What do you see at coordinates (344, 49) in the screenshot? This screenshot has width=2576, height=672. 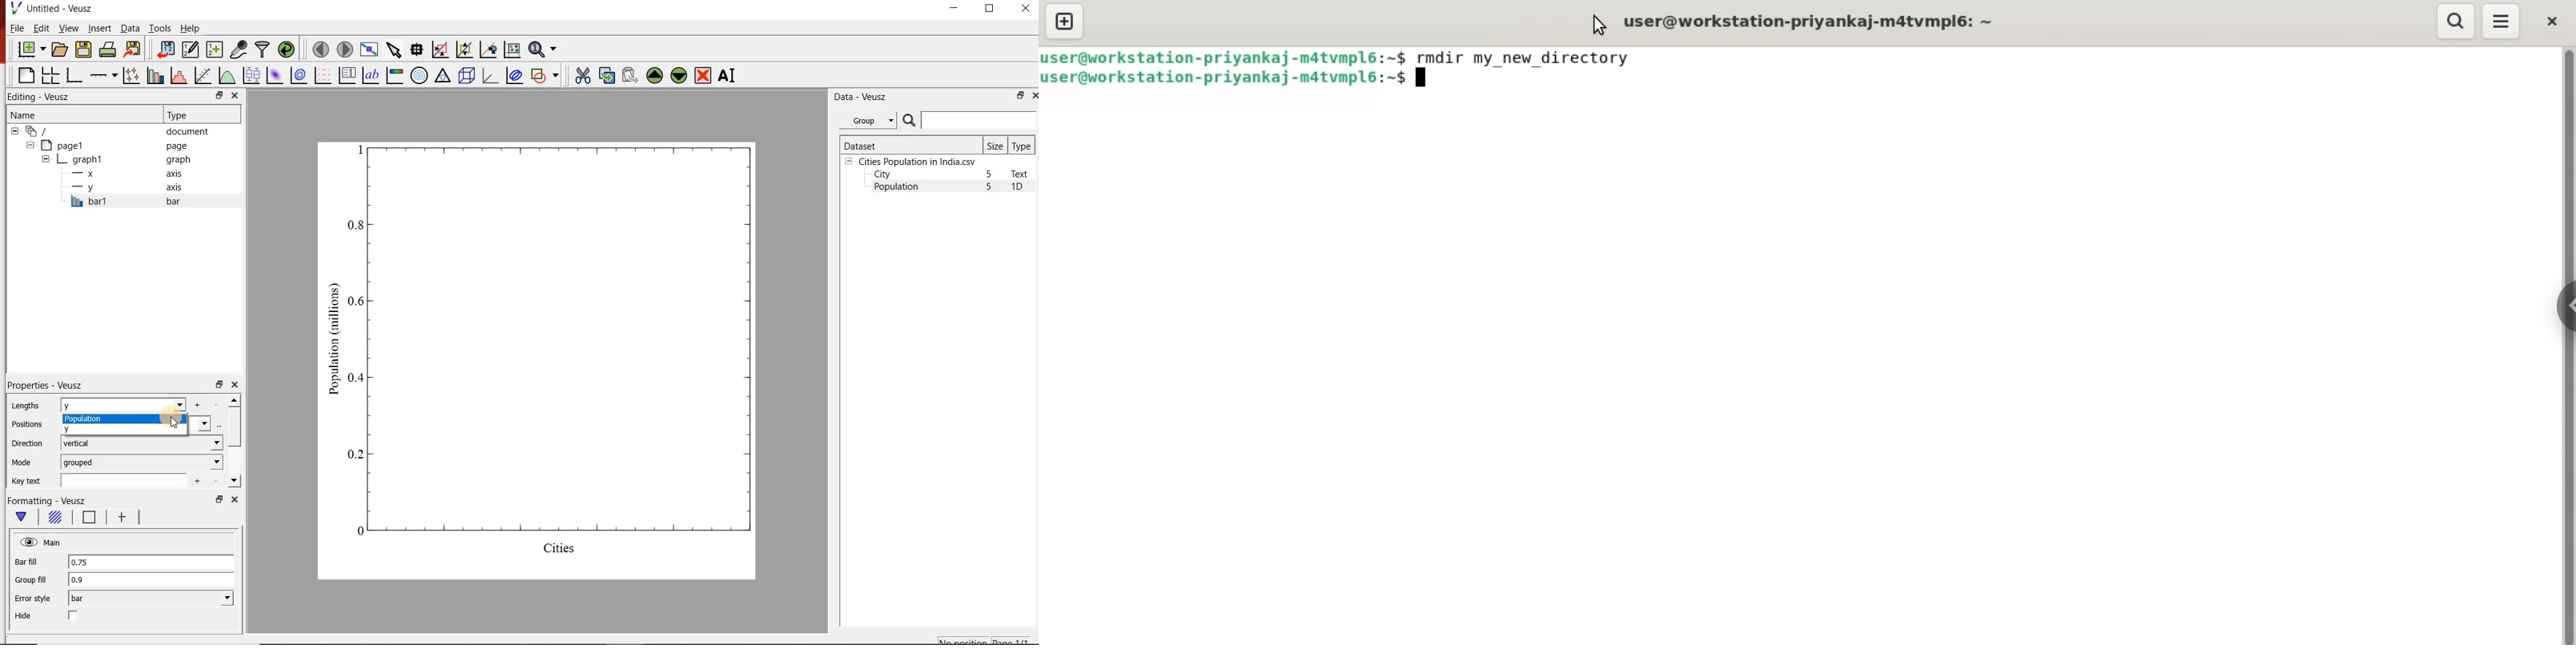 I see `move to the next page` at bounding box center [344, 49].